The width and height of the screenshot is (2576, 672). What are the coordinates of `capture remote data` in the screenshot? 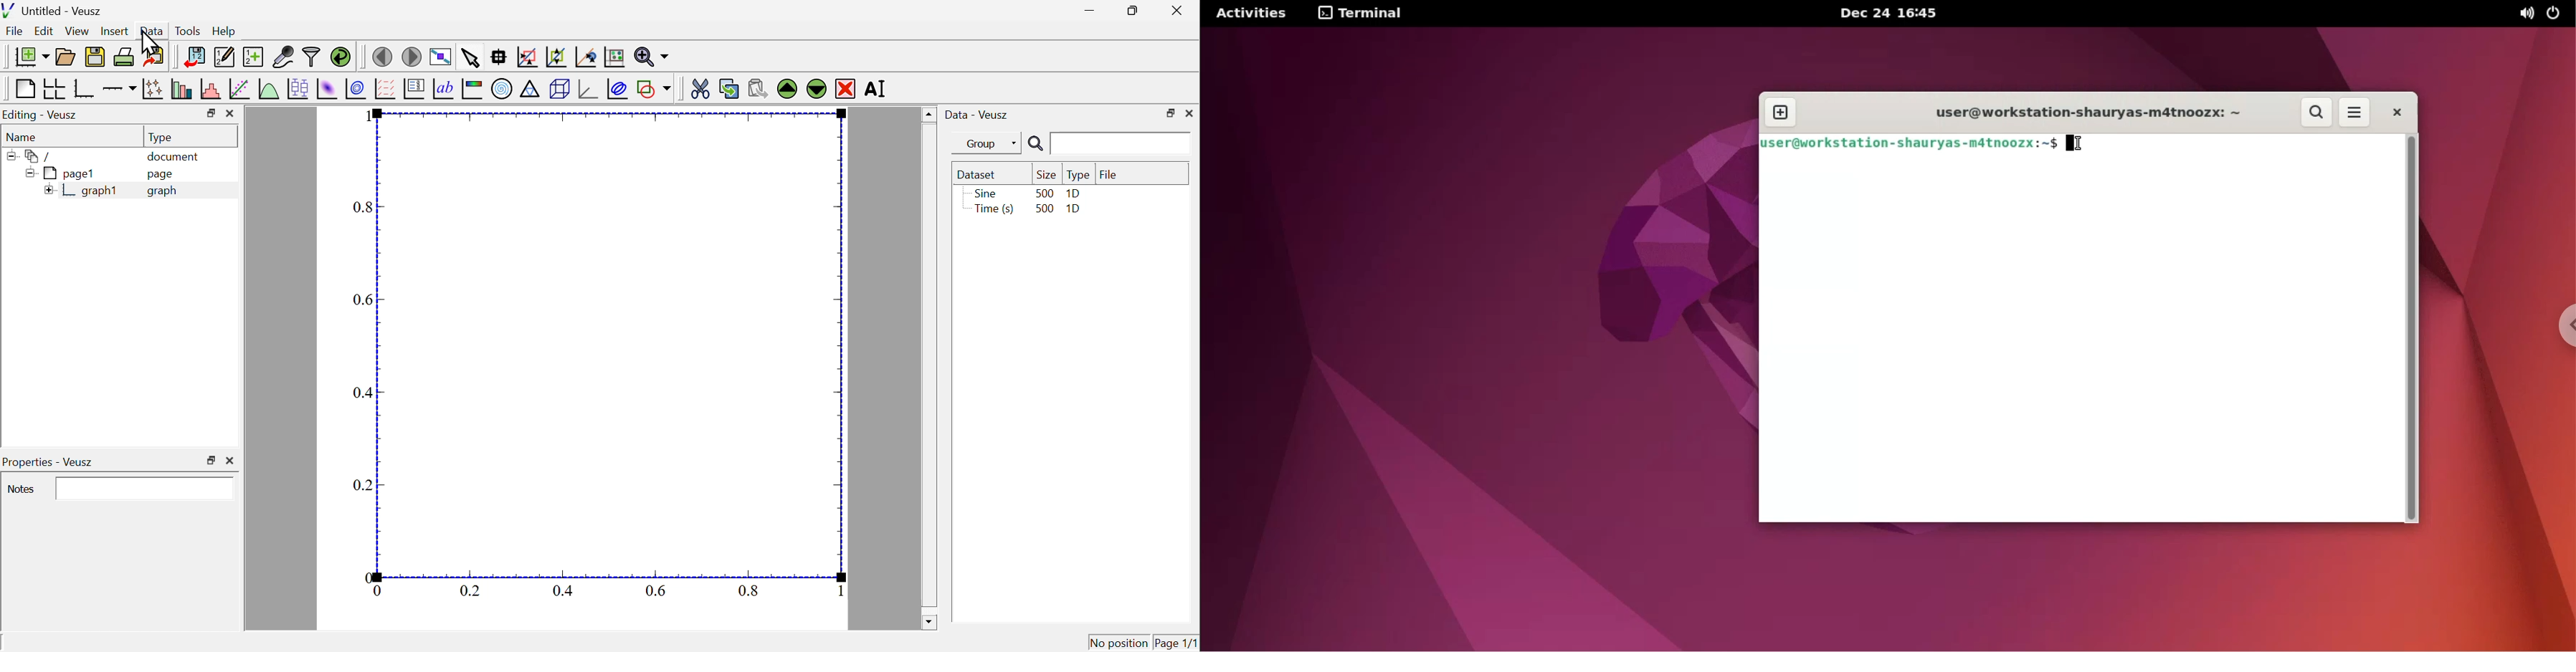 It's located at (282, 57).